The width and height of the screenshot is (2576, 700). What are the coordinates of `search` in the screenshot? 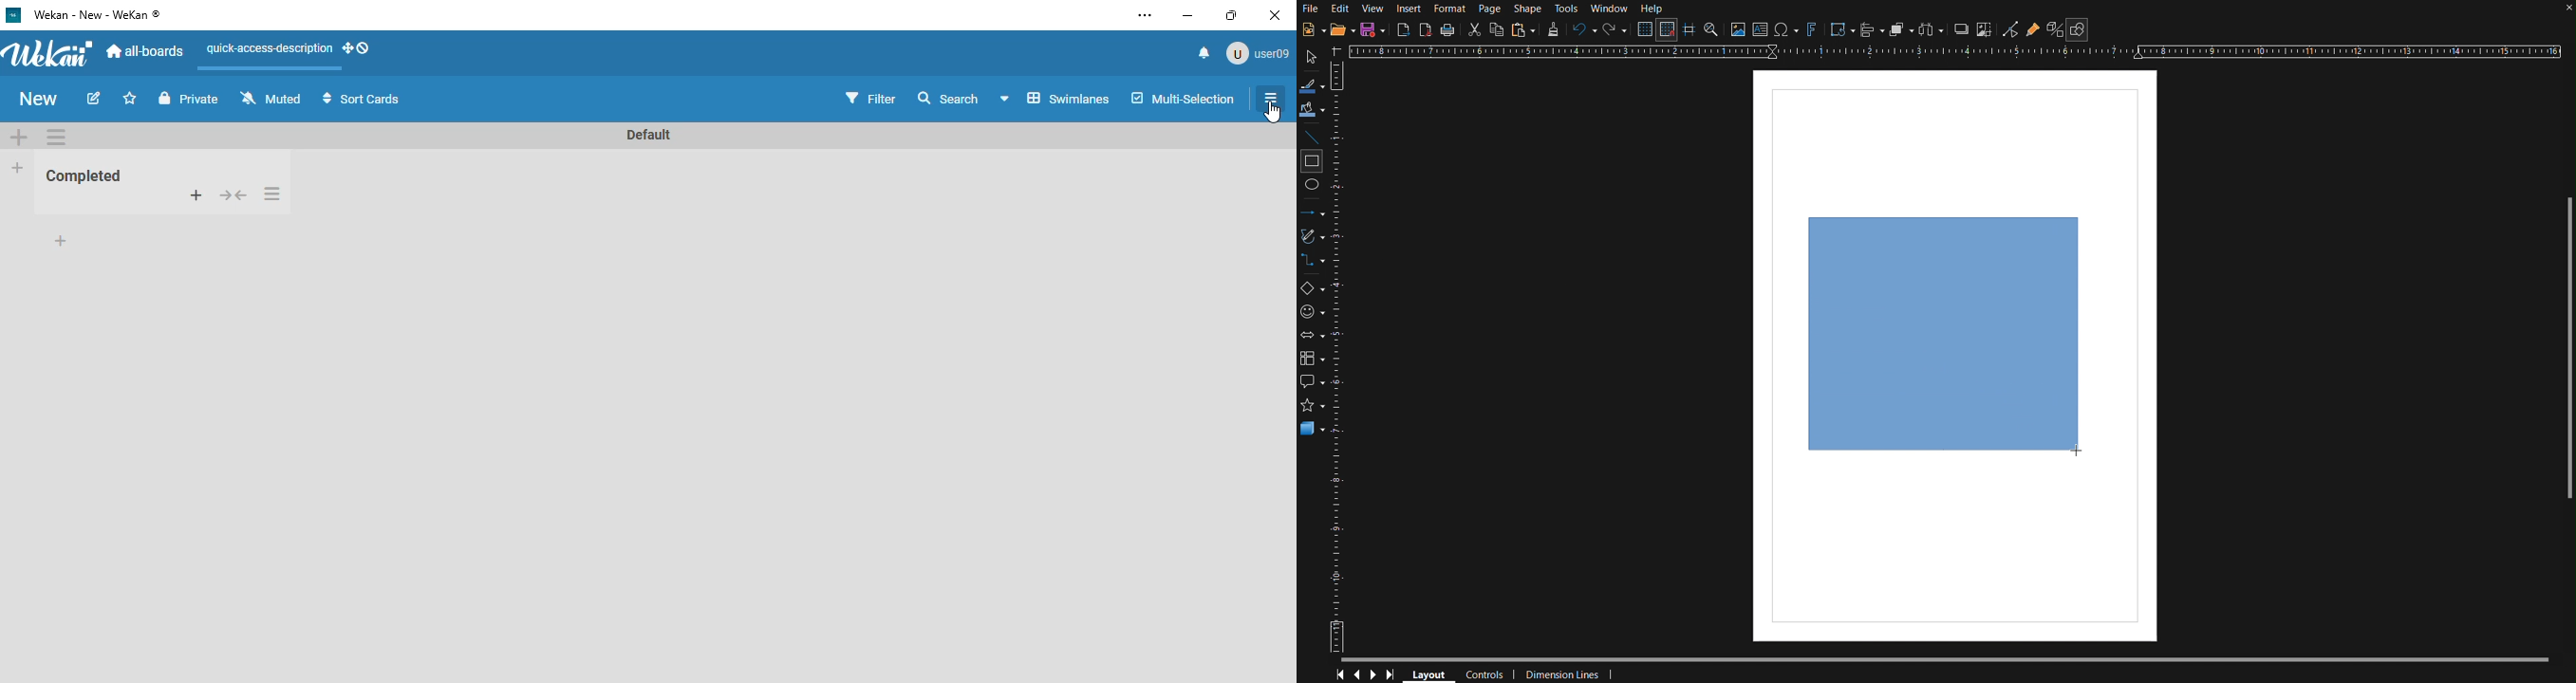 It's located at (950, 99).